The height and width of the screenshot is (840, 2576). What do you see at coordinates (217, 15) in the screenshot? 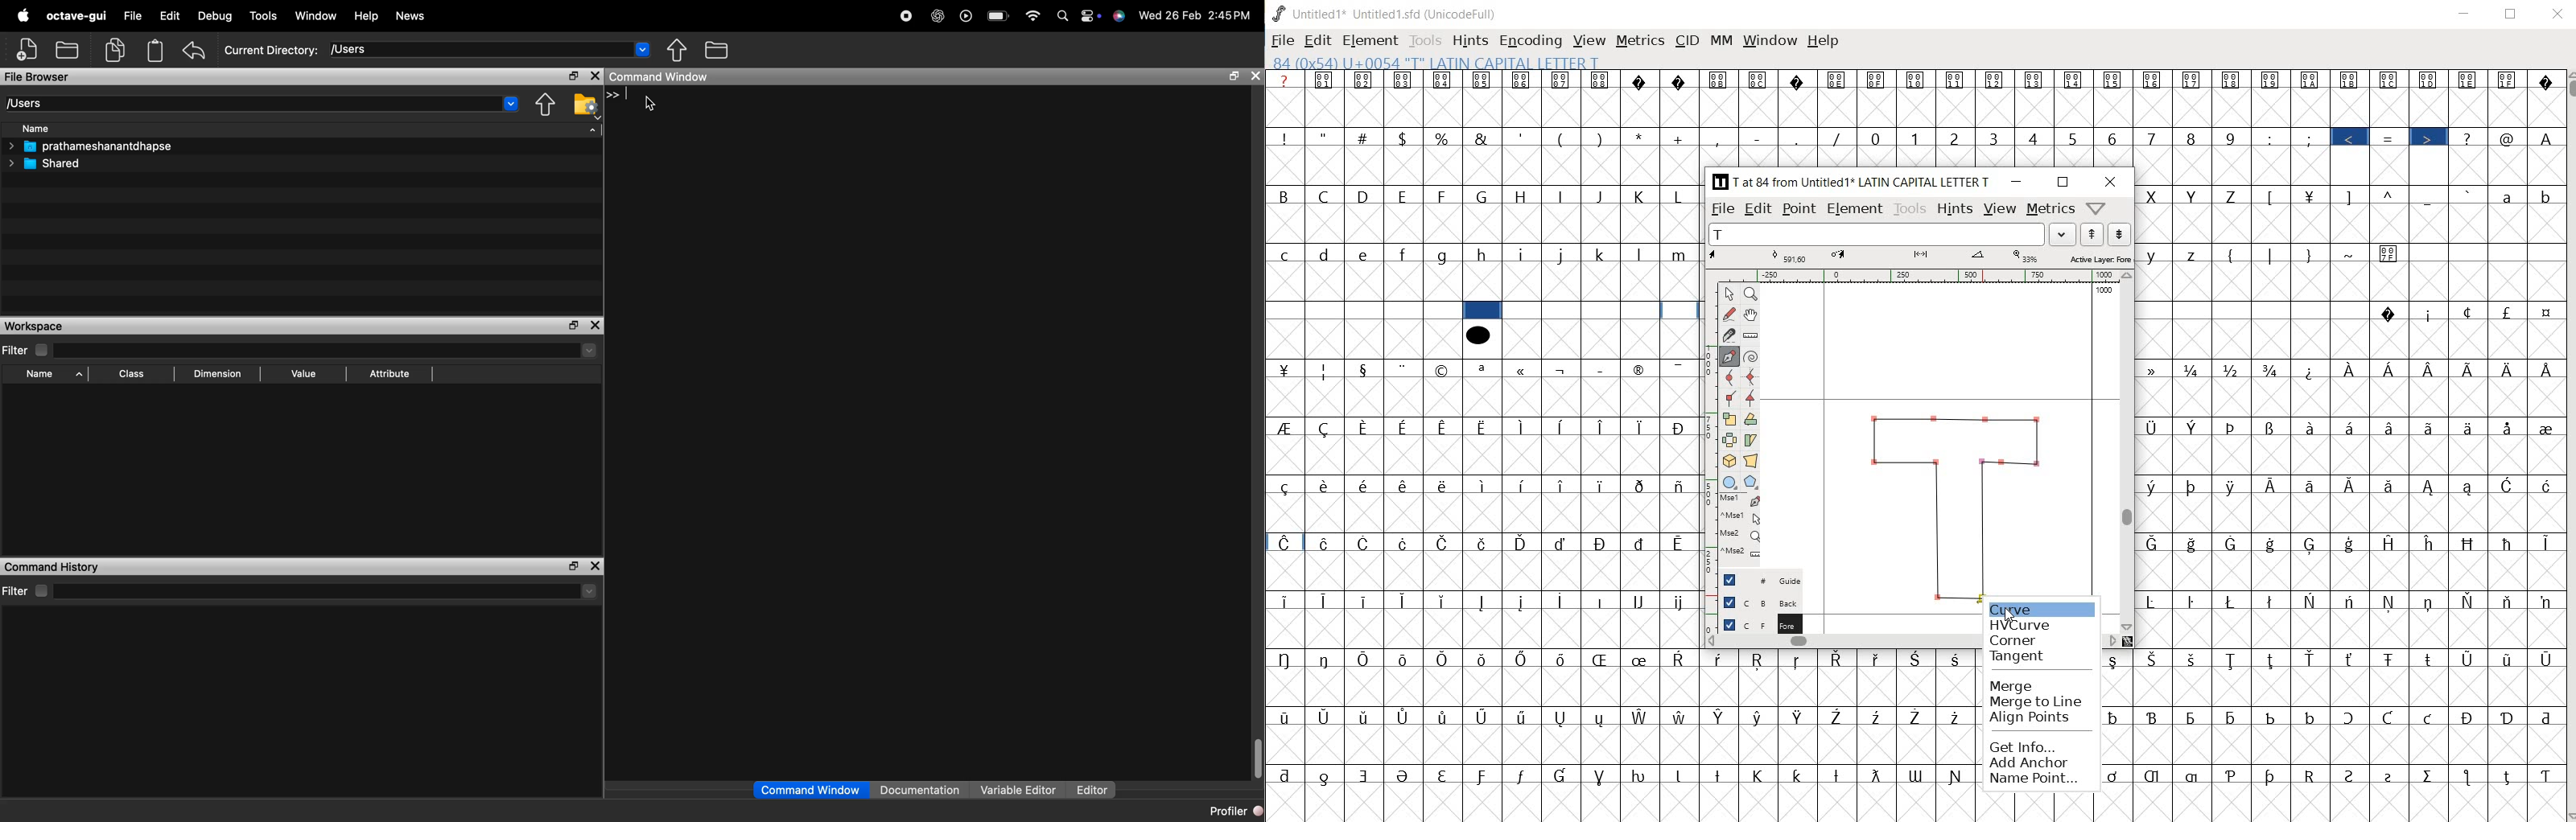
I see `Debug` at bounding box center [217, 15].